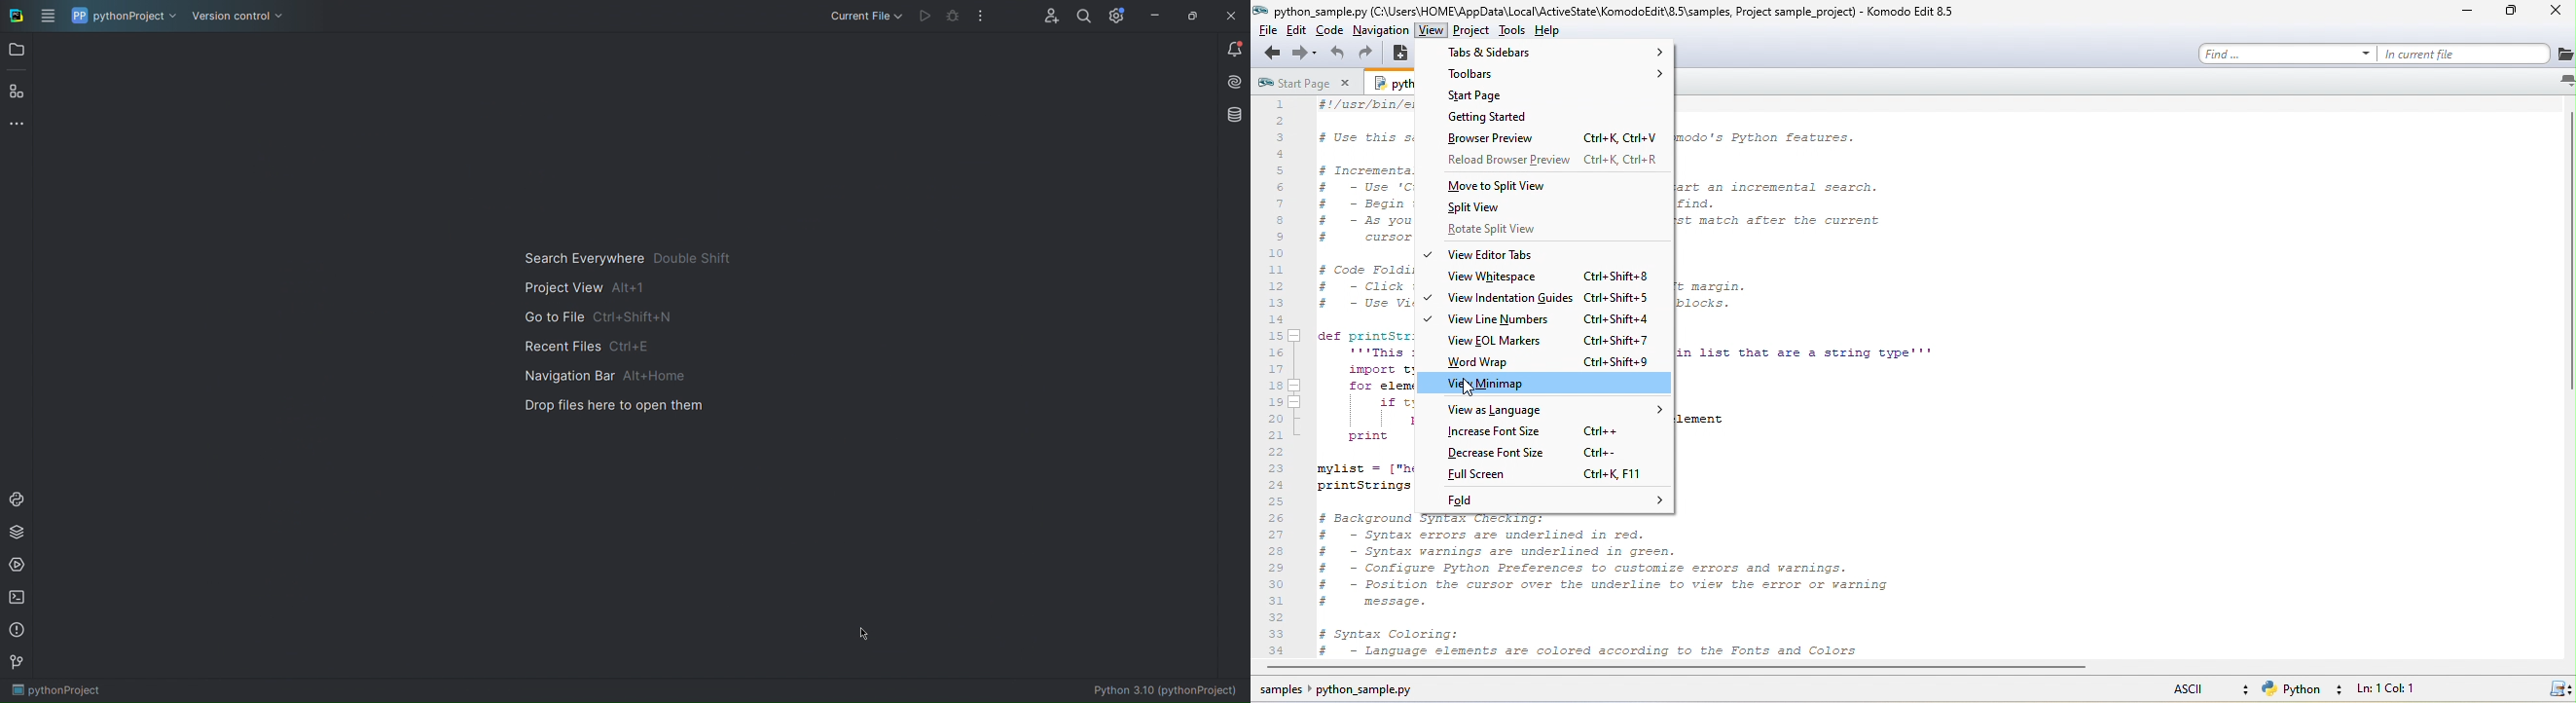 The image size is (2576, 728). I want to click on Python 3.10 (pythonProject), so click(1165, 689).